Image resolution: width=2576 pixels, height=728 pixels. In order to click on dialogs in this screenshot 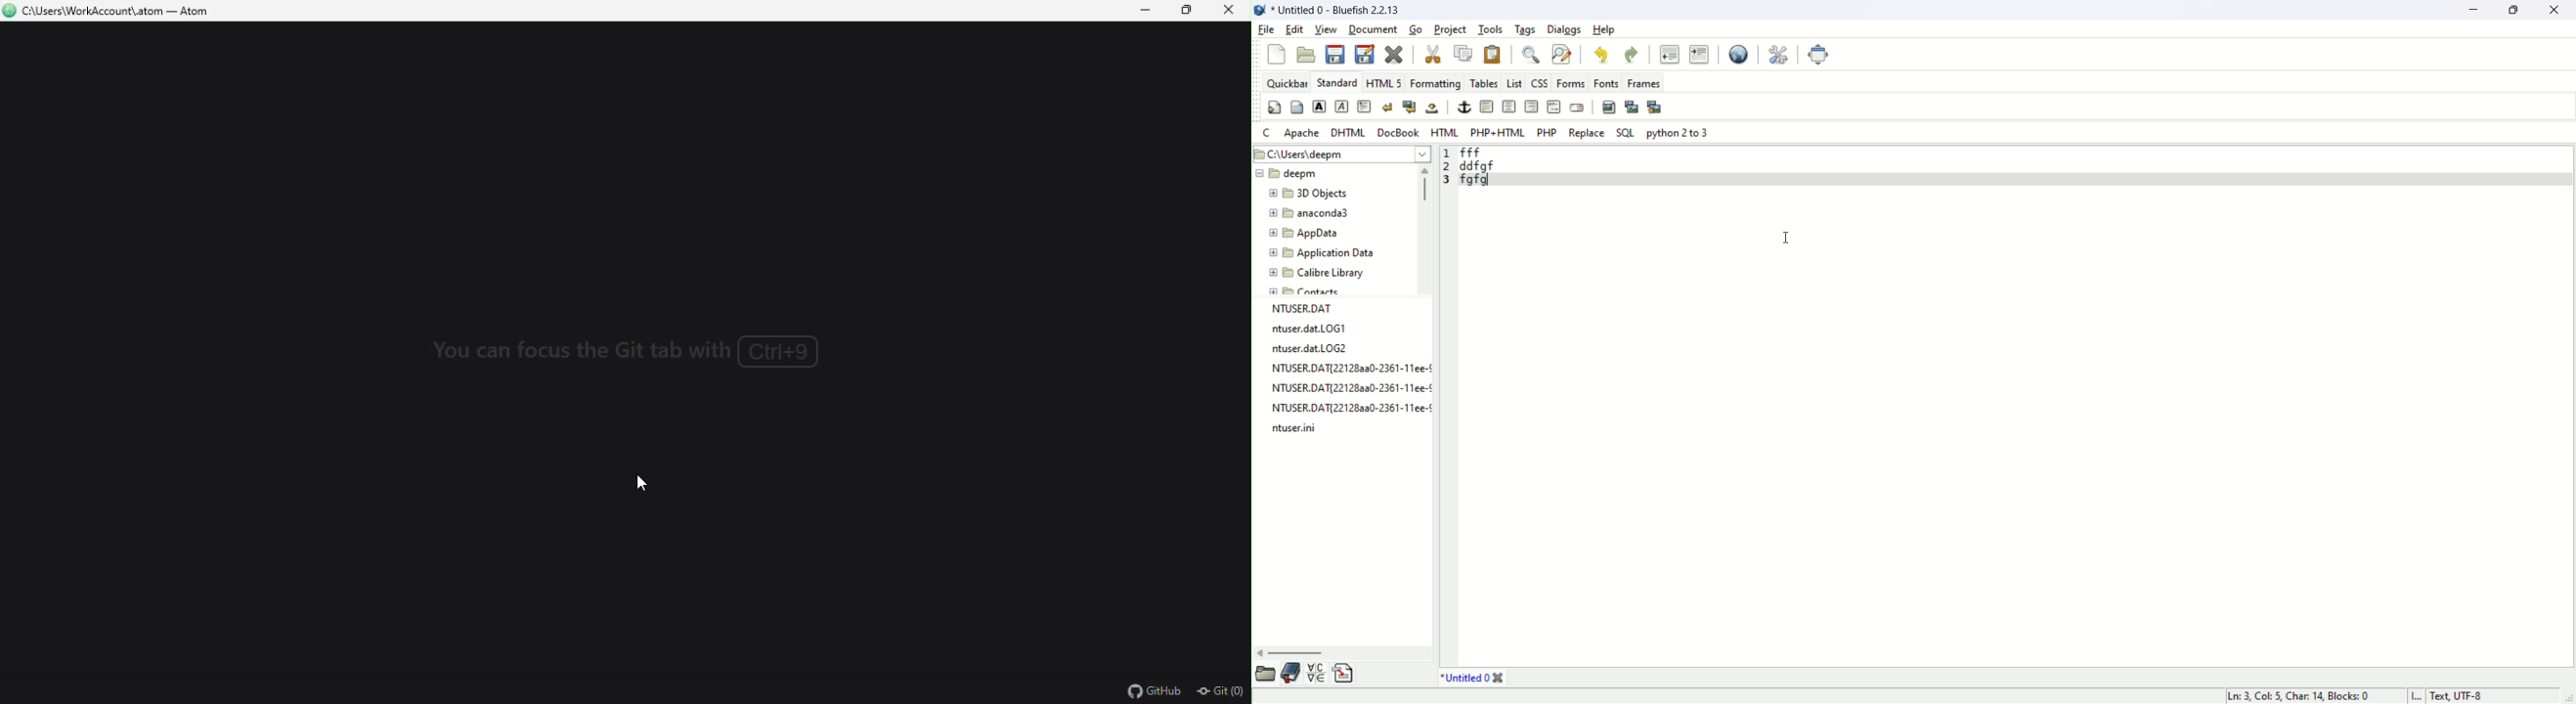, I will do `click(1563, 30)`.